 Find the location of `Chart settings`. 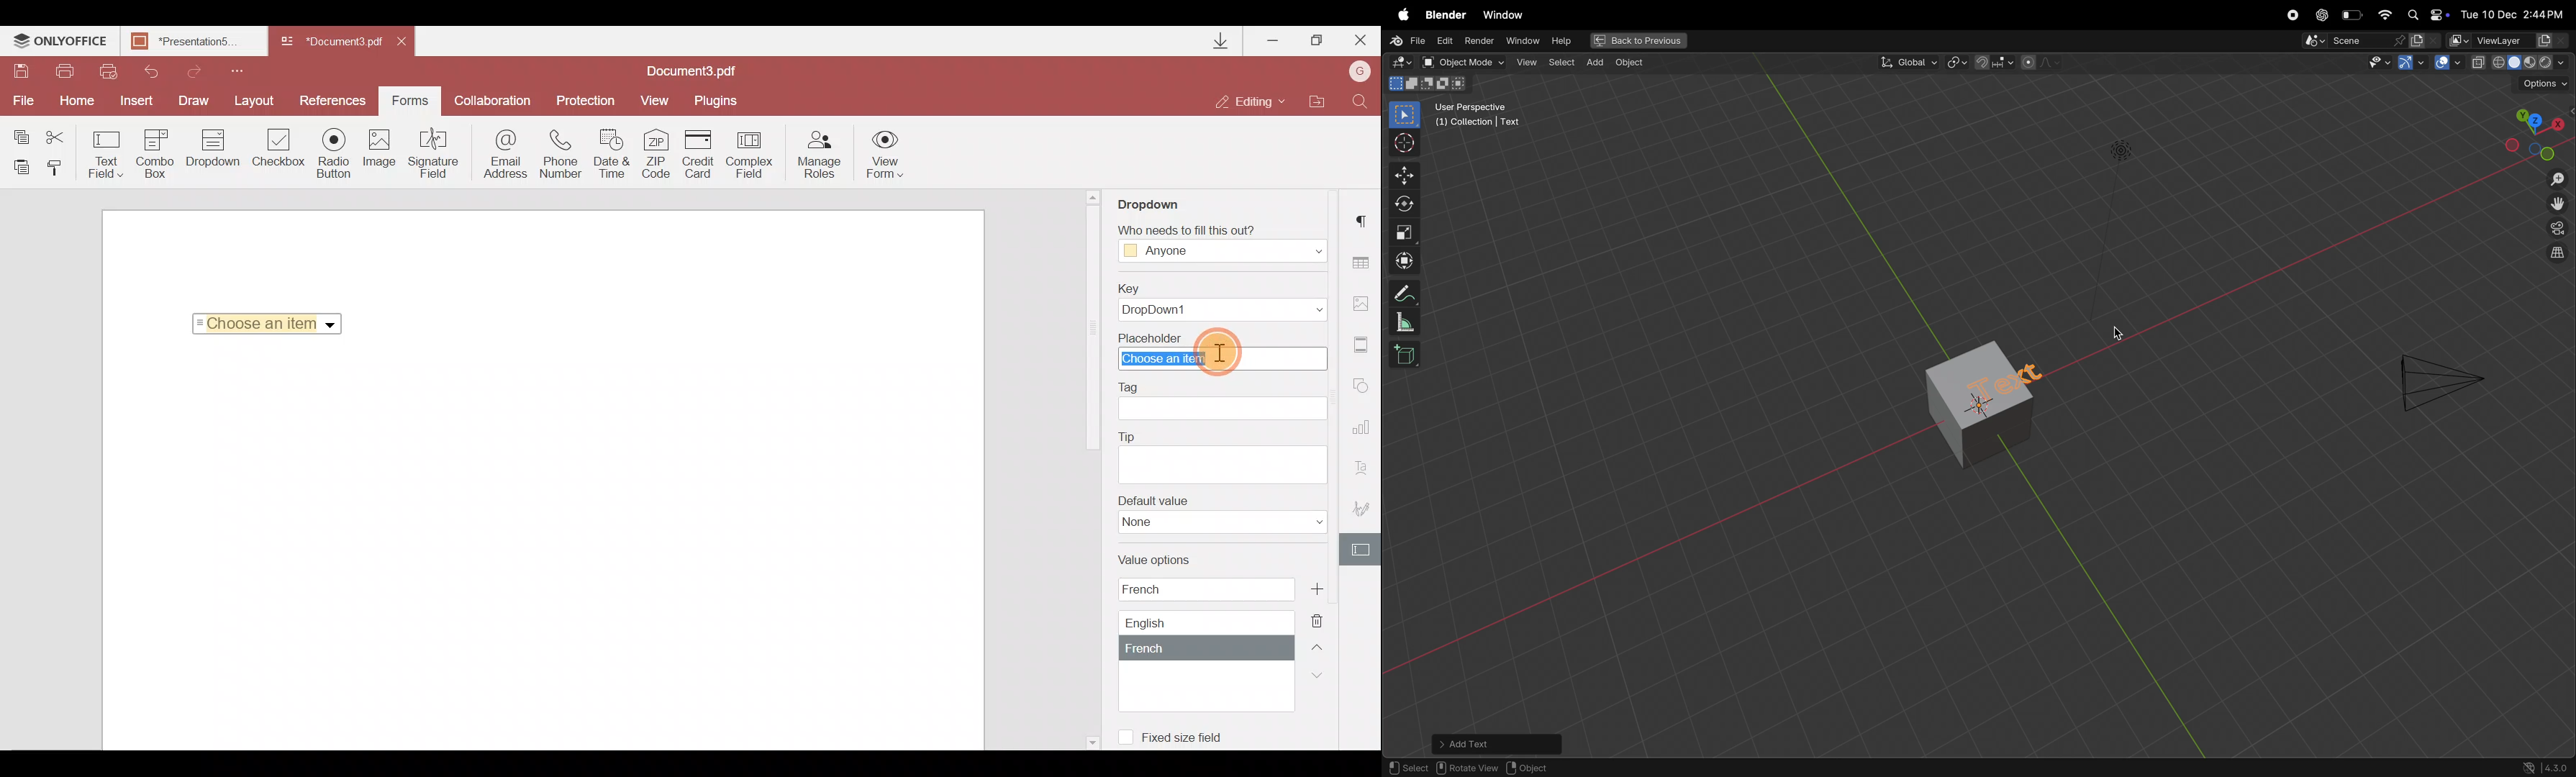

Chart settings is located at coordinates (1364, 434).